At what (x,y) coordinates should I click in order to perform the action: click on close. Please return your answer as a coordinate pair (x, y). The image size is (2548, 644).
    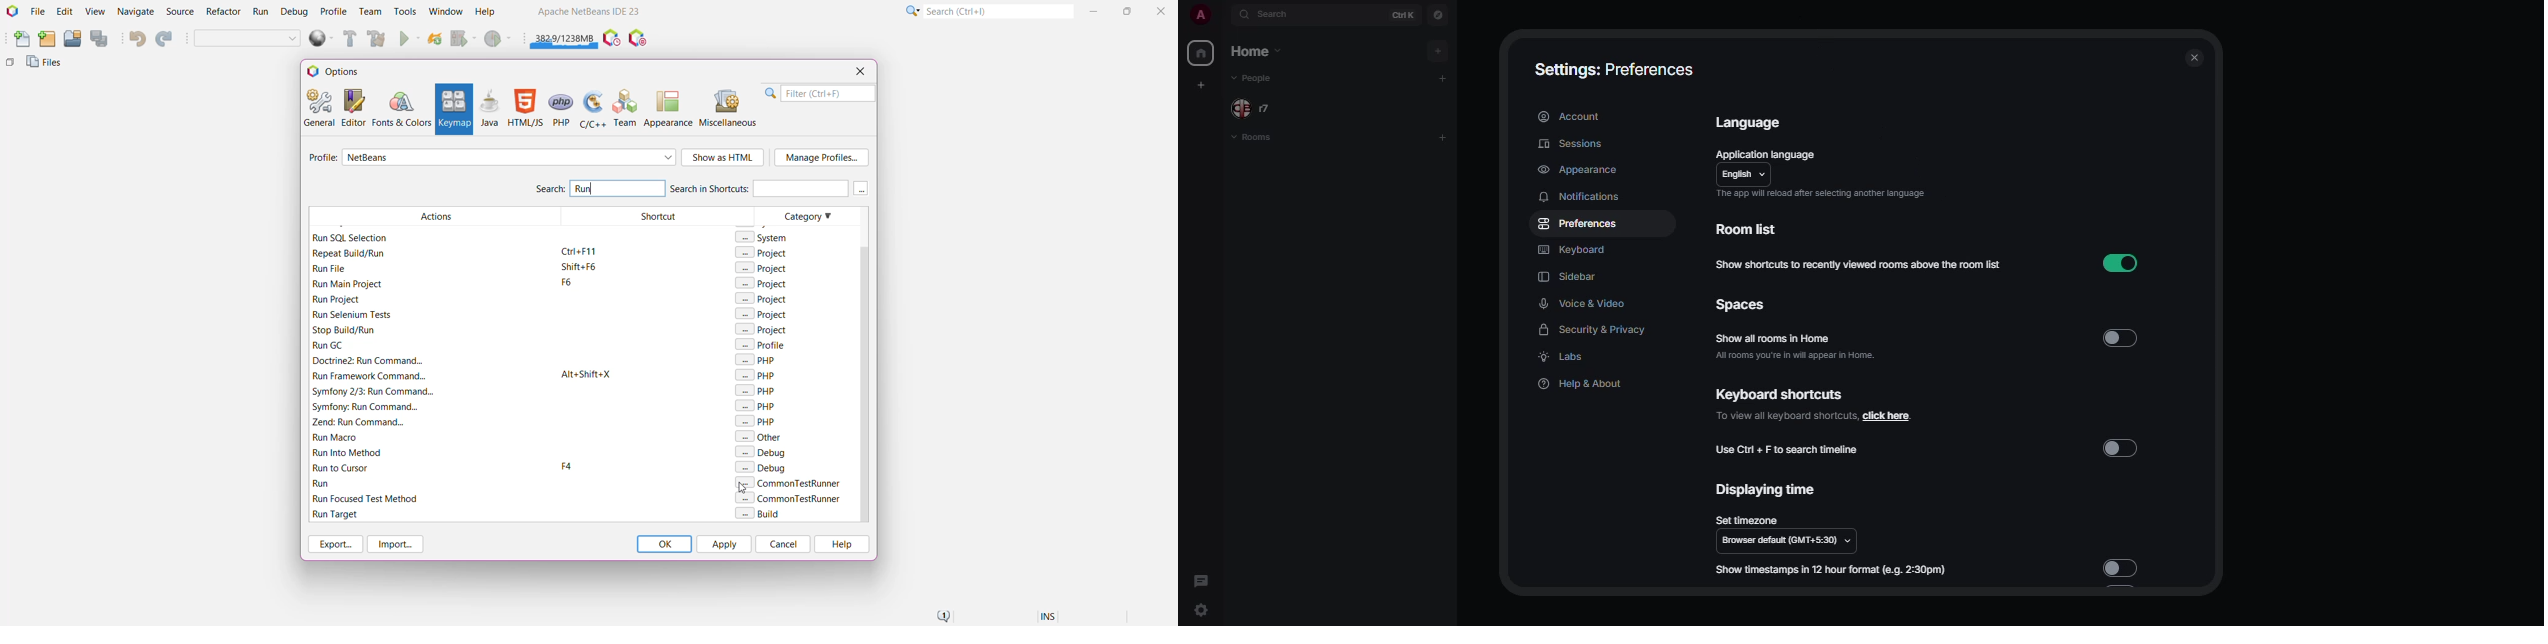
    Looking at the image, I should click on (2193, 56).